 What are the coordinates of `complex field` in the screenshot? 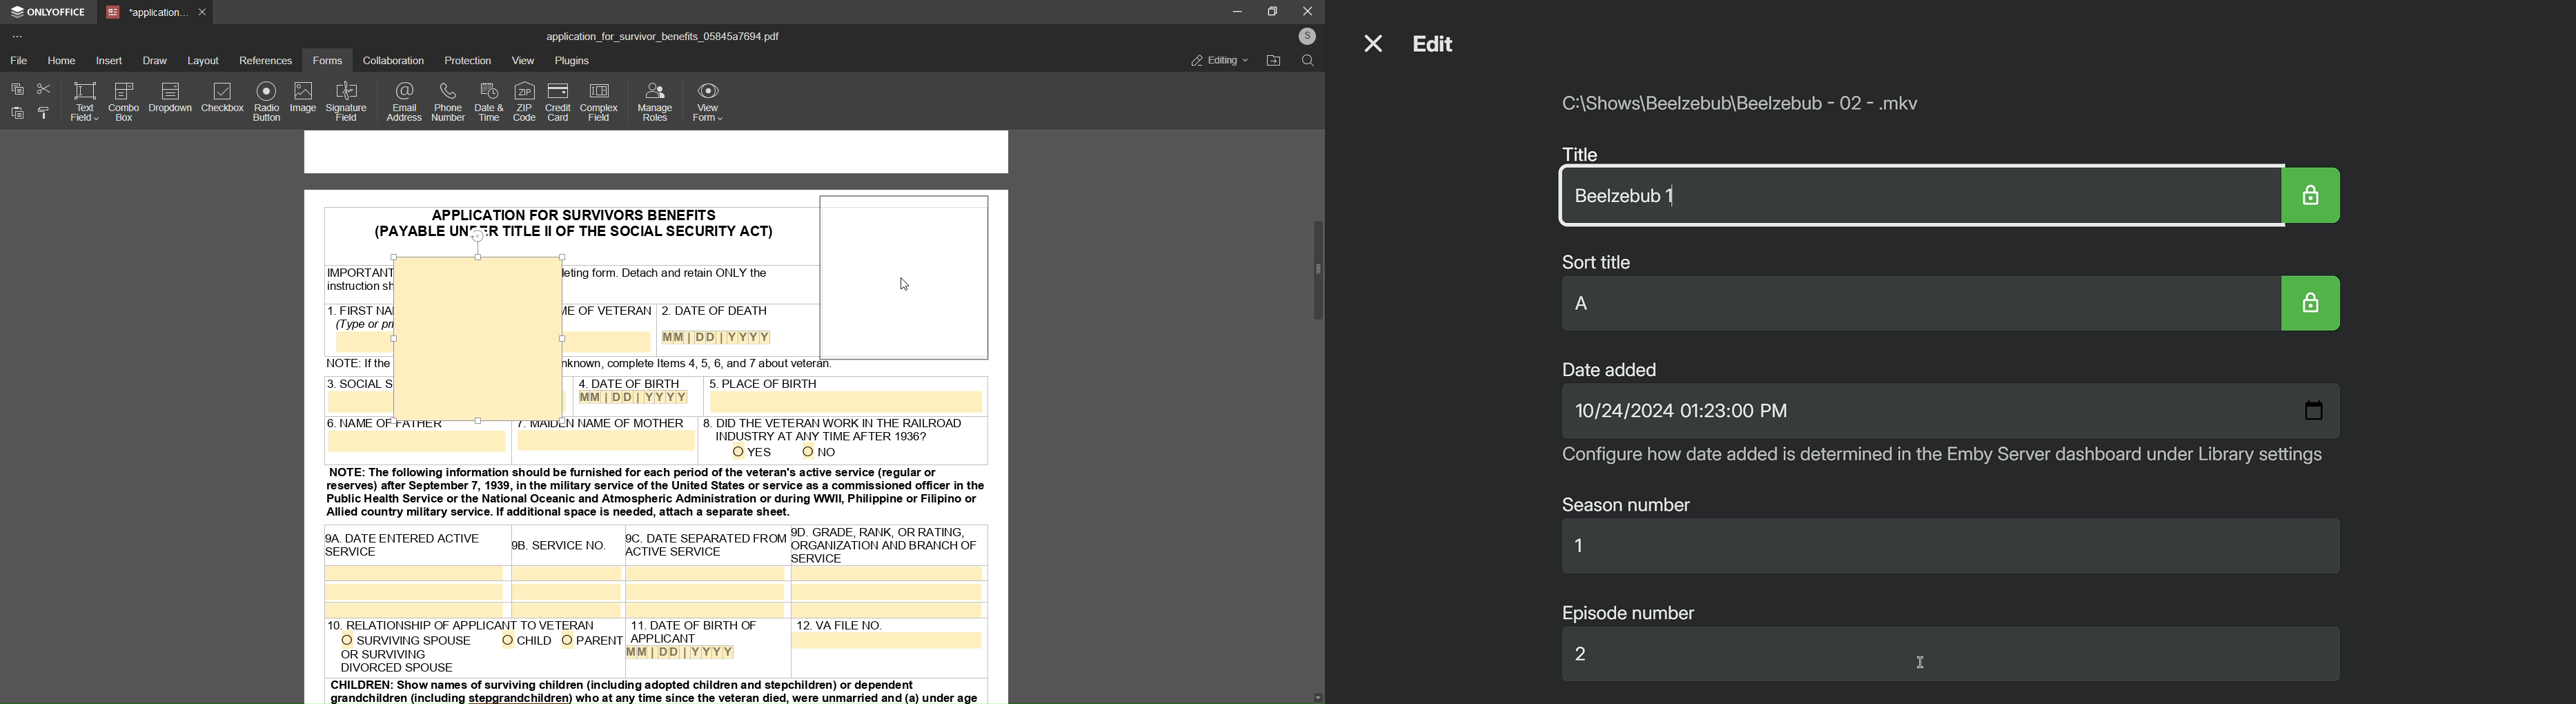 It's located at (598, 104).